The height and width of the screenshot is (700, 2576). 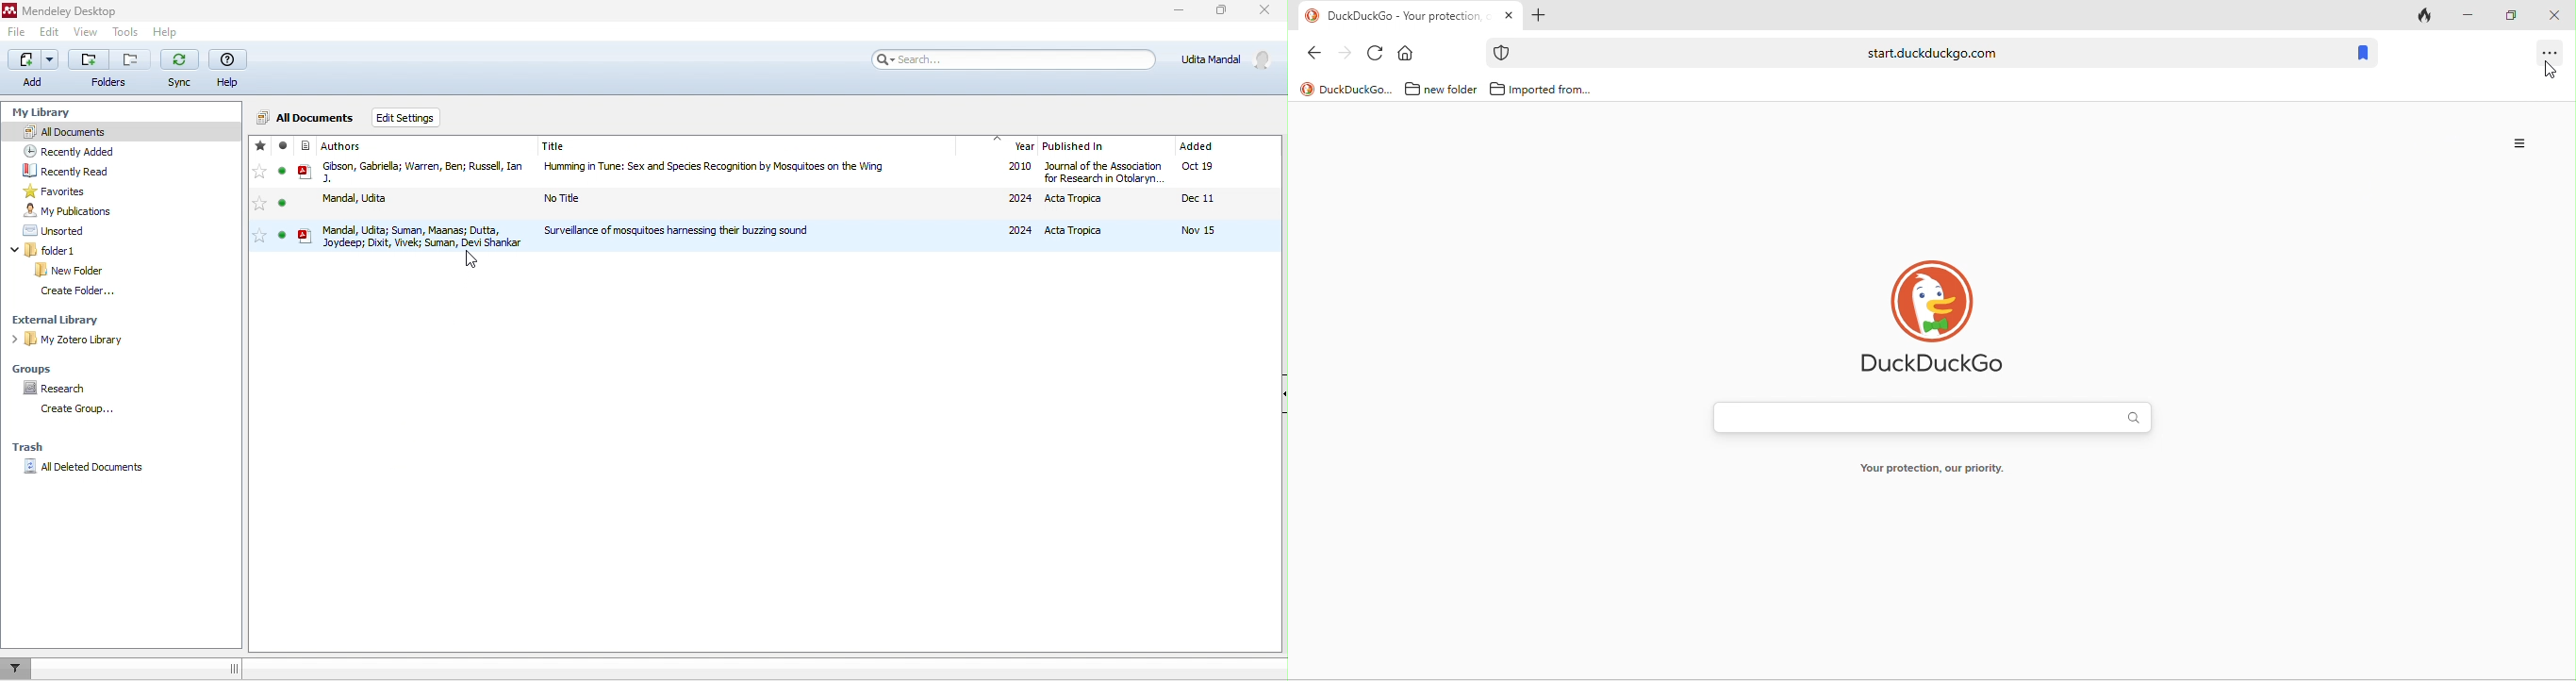 What do you see at coordinates (50, 34) in the screenshot?
I see `edit` at bounding box center [50, 34].